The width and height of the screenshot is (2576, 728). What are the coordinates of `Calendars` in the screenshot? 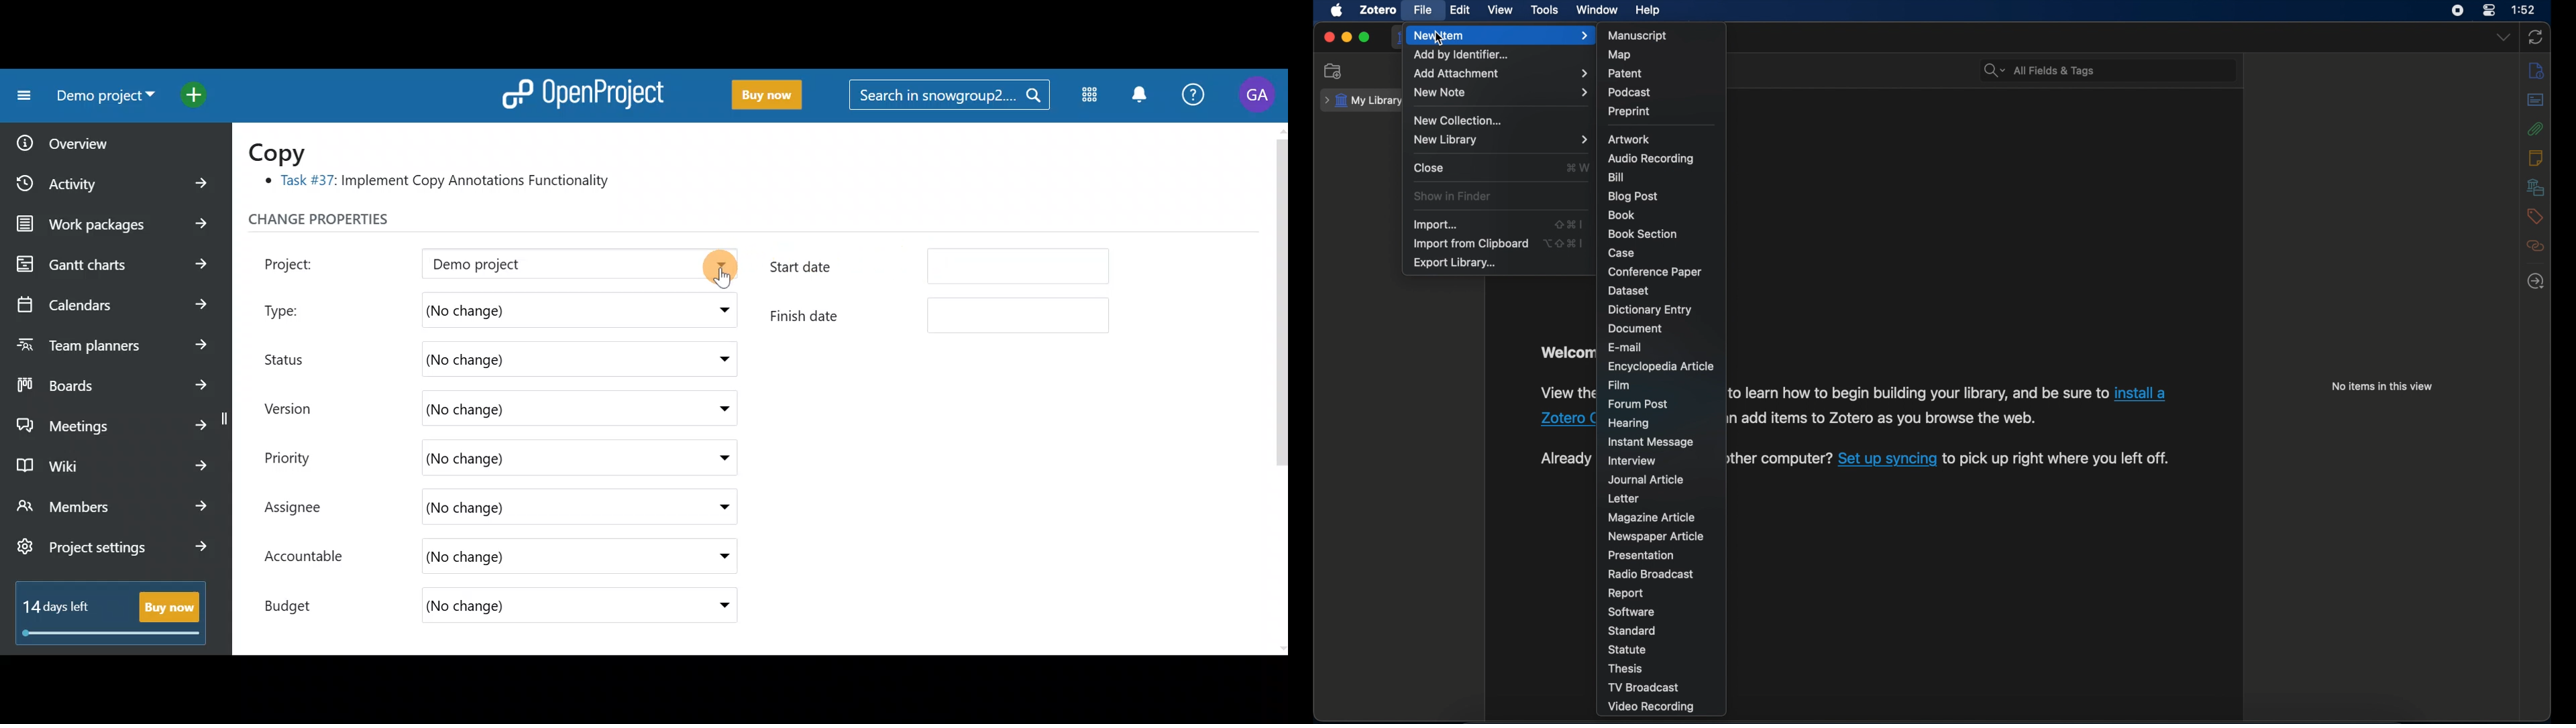 It's located at (111, 299).